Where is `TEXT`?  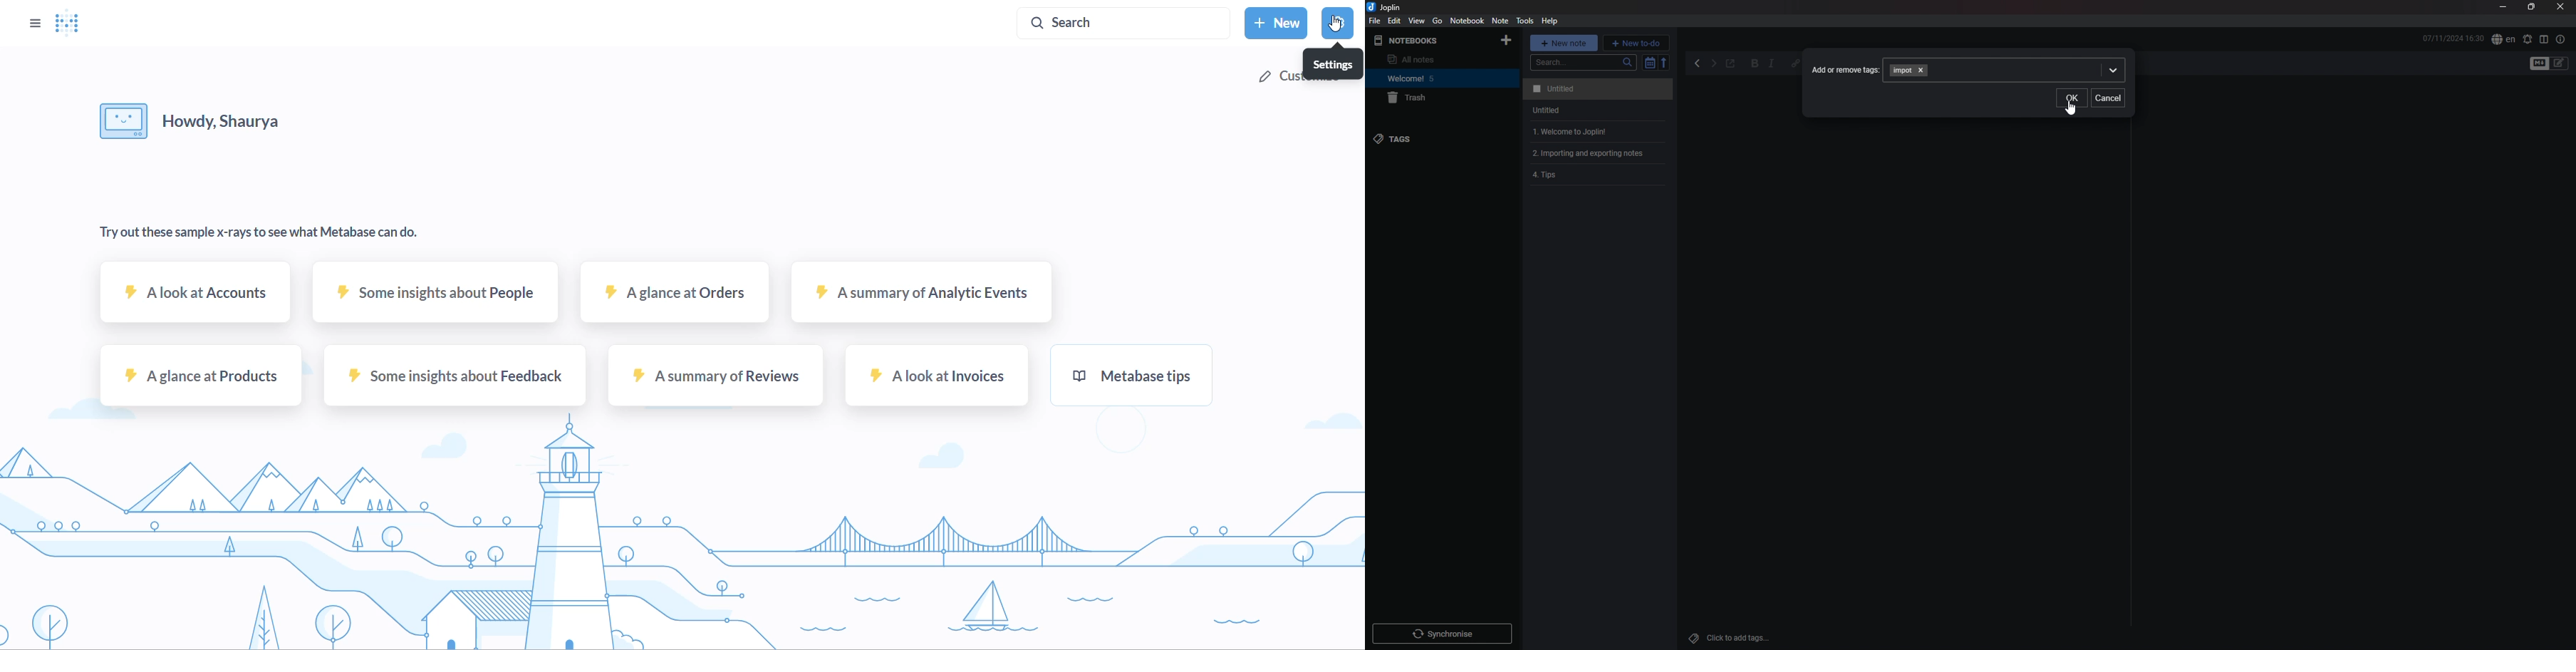
TEXT is located at coordinates (265, 224).